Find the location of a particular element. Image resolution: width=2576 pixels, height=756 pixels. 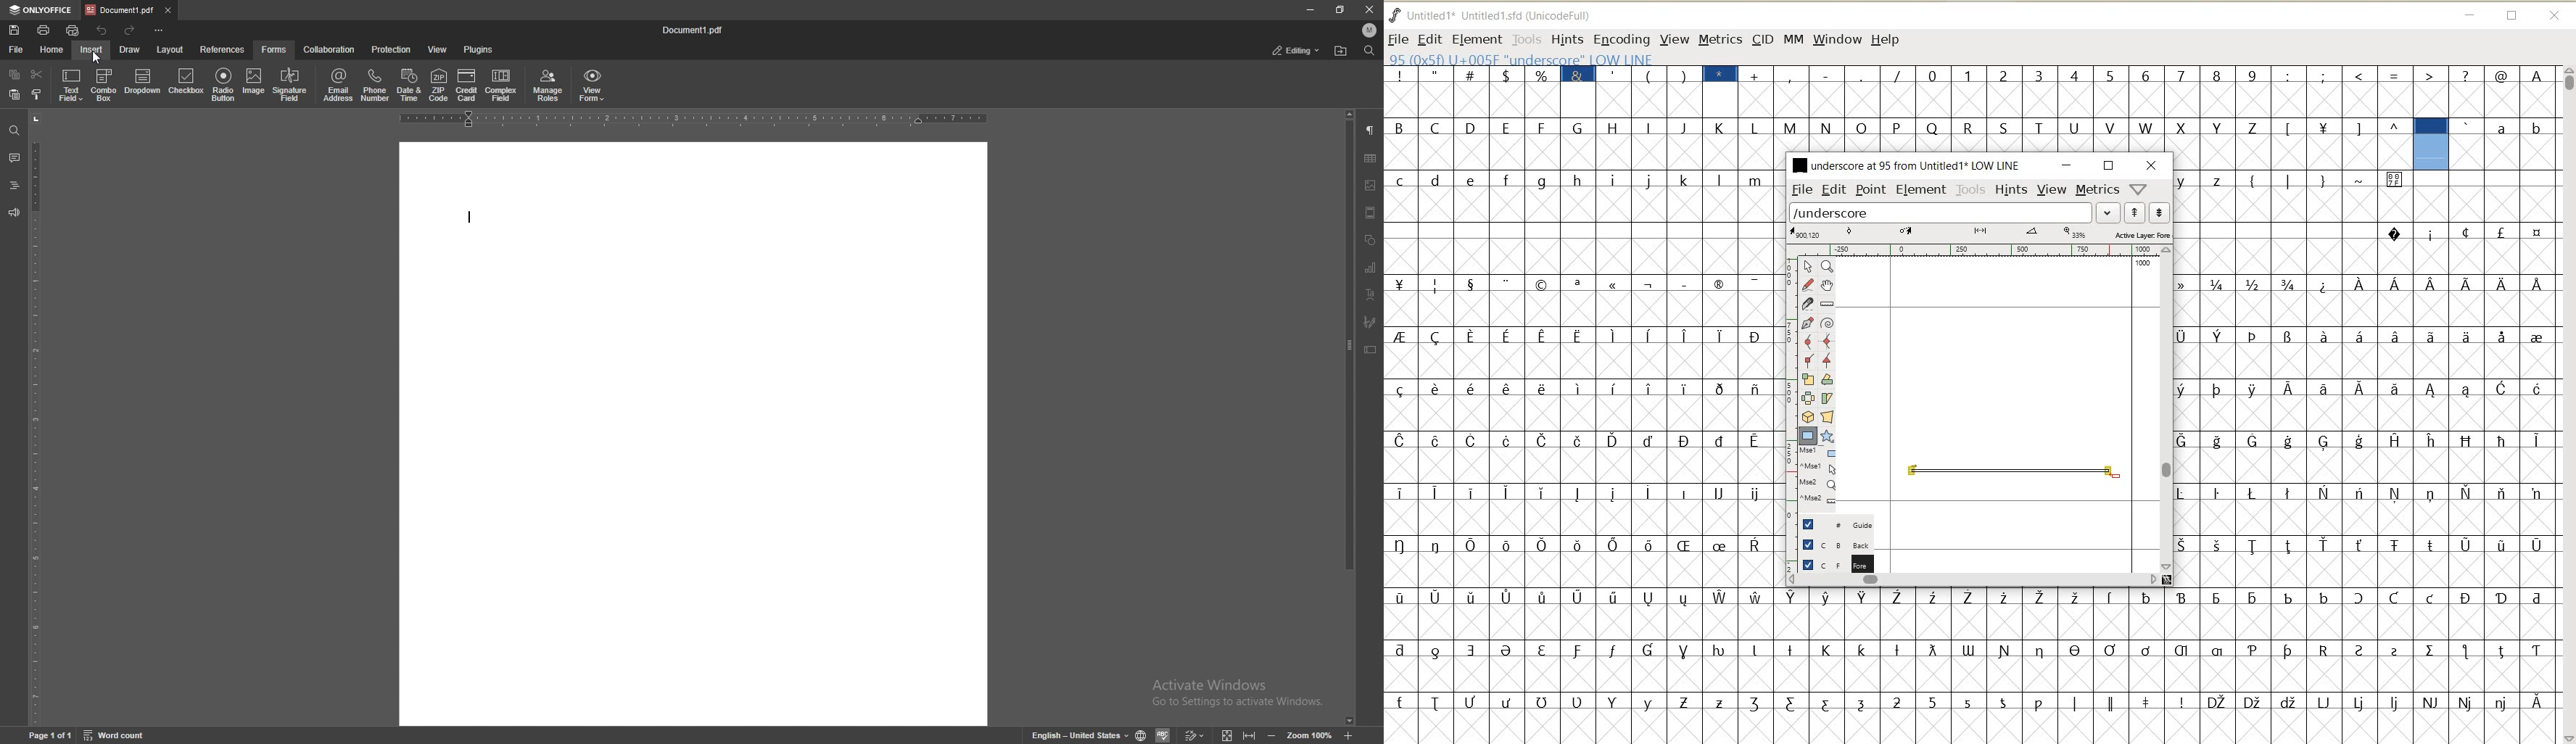

header and footer is located at coordinates (1371, 213).